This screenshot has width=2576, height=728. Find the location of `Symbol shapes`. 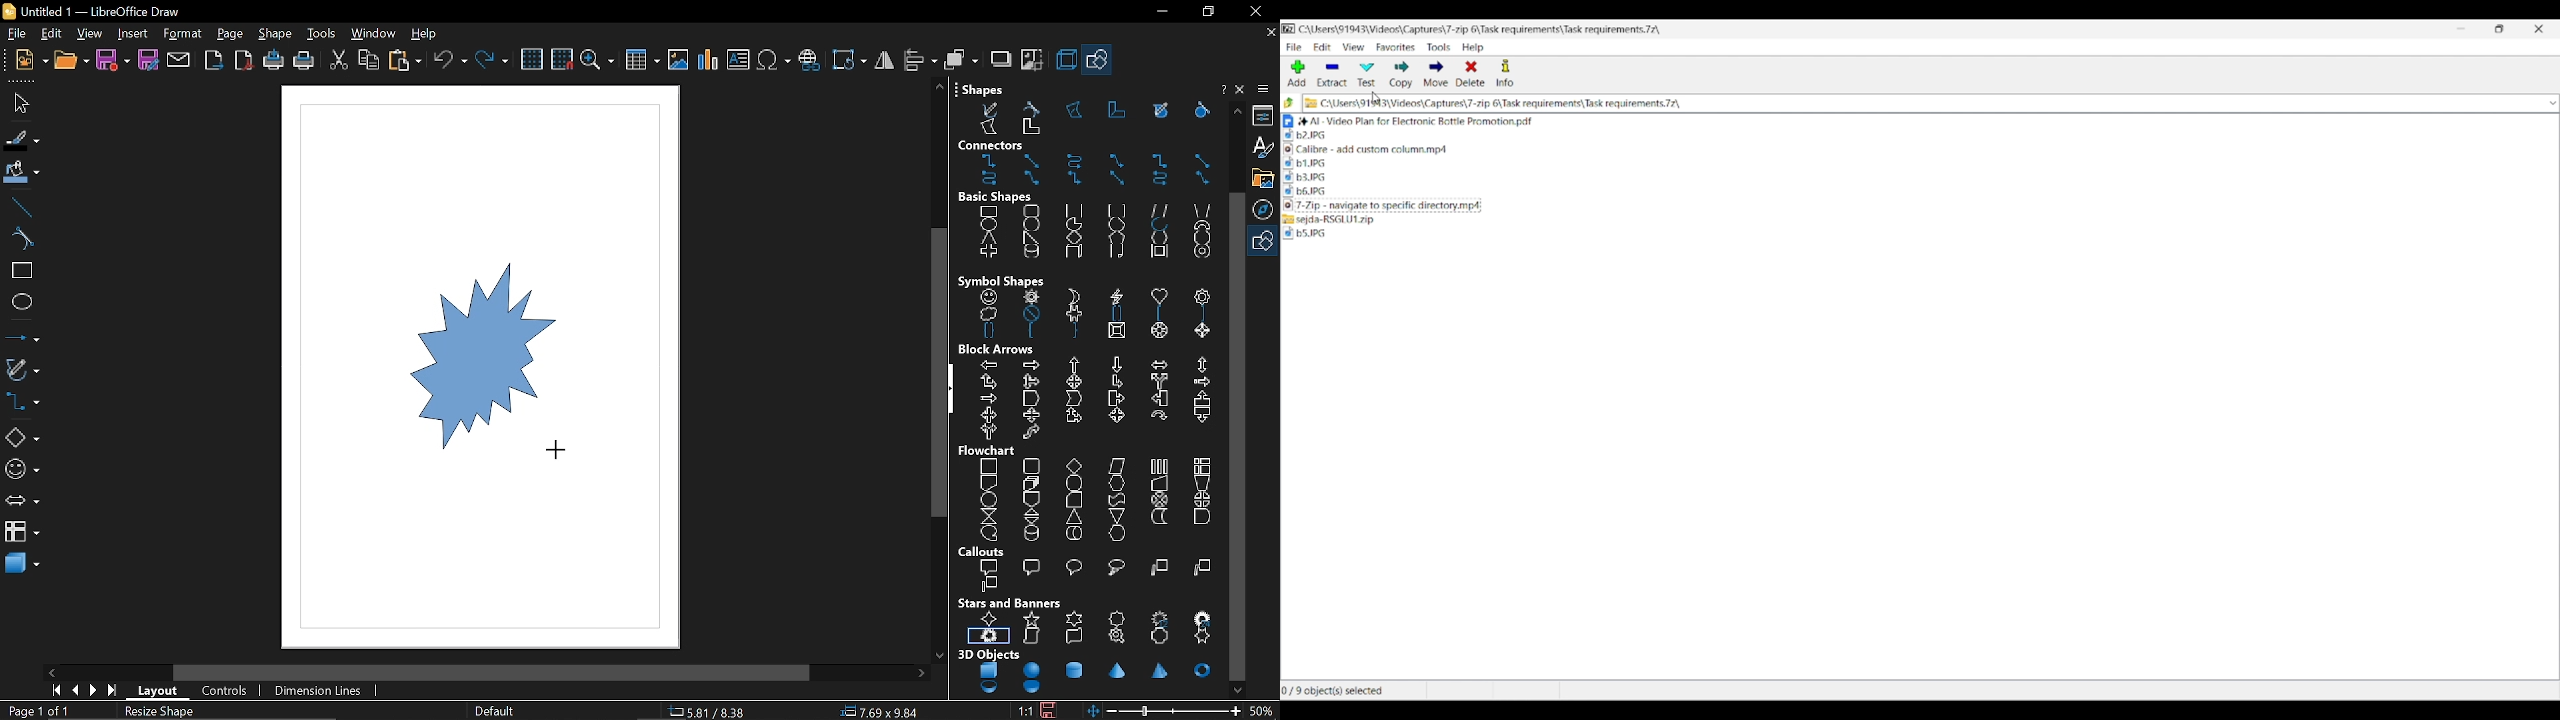

Symbol shapes is located at coordinates (1084, 305).